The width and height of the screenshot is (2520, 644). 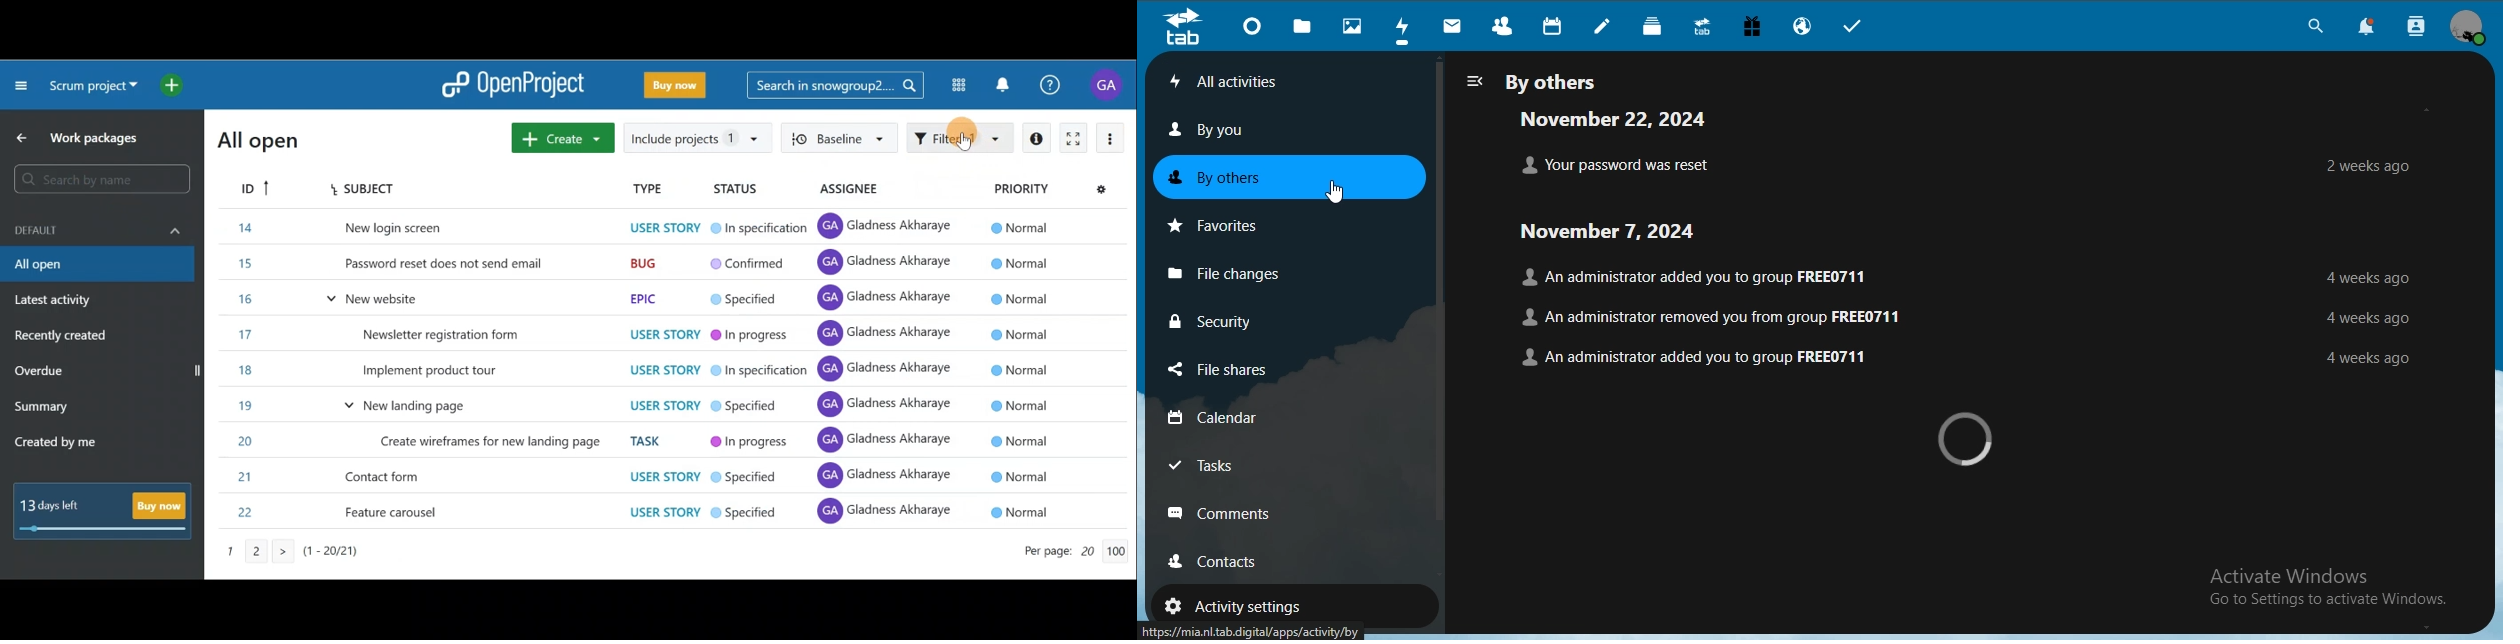 I want to click on Priority, so click(x=1016, y=191).